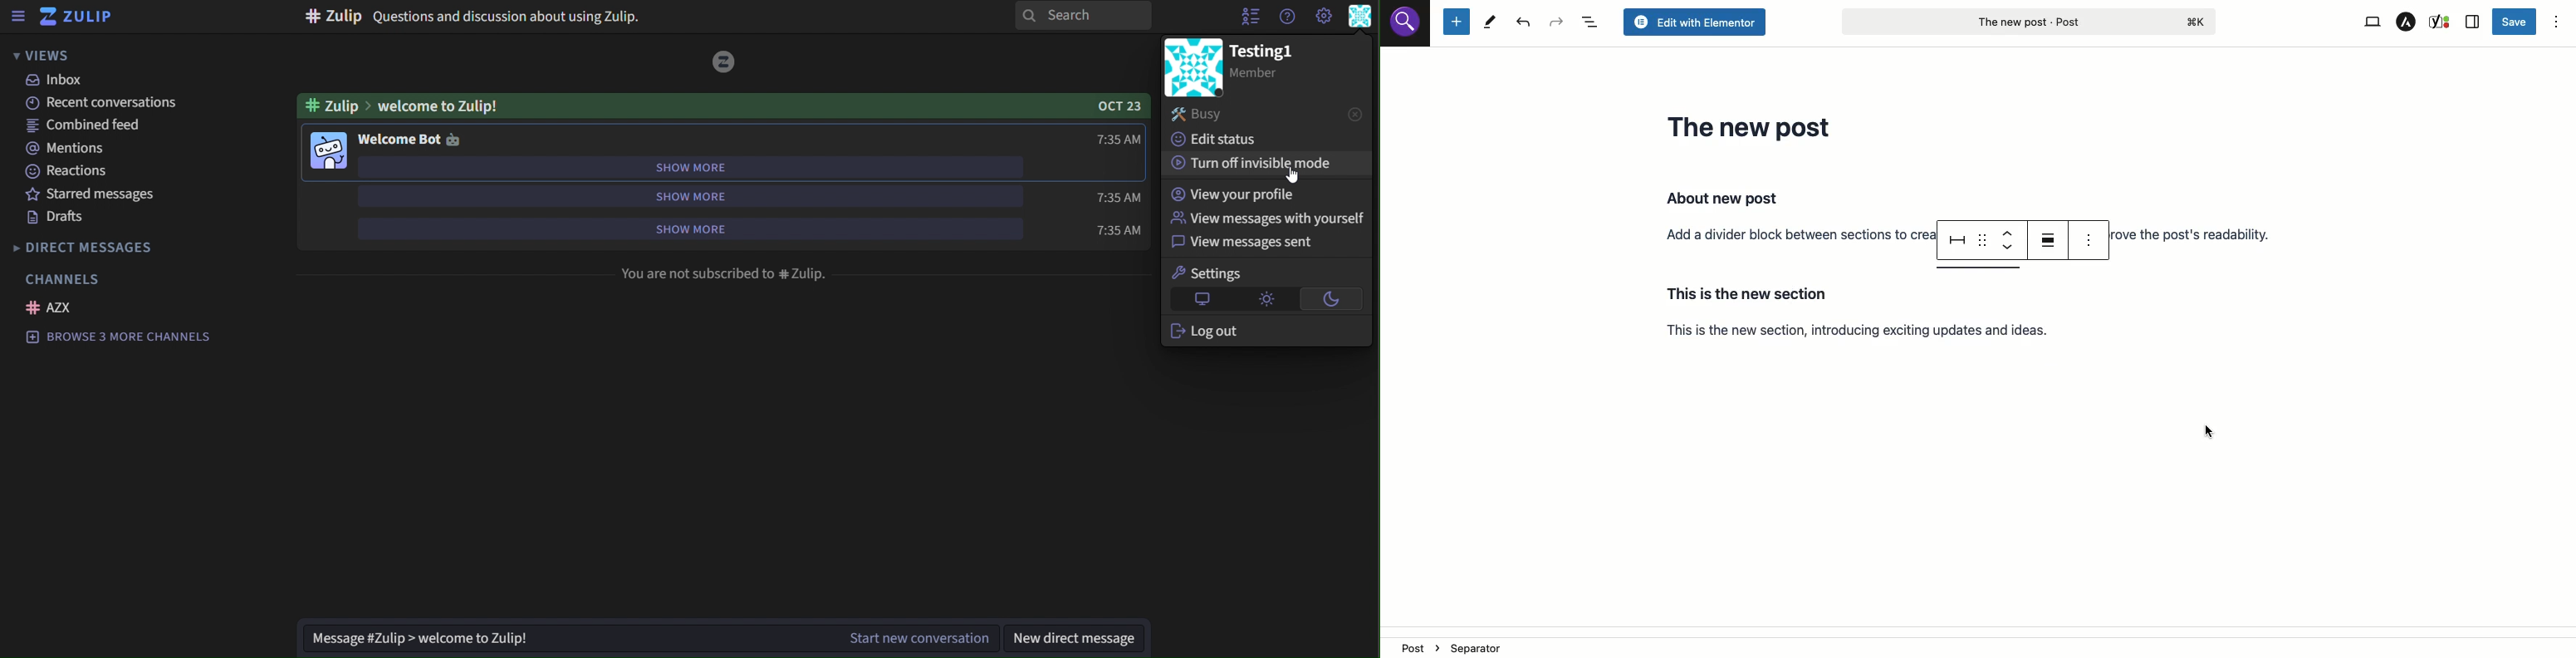 The height and width of the screenshot is (672, 2576). I want to click on show more, so click(692, 195).